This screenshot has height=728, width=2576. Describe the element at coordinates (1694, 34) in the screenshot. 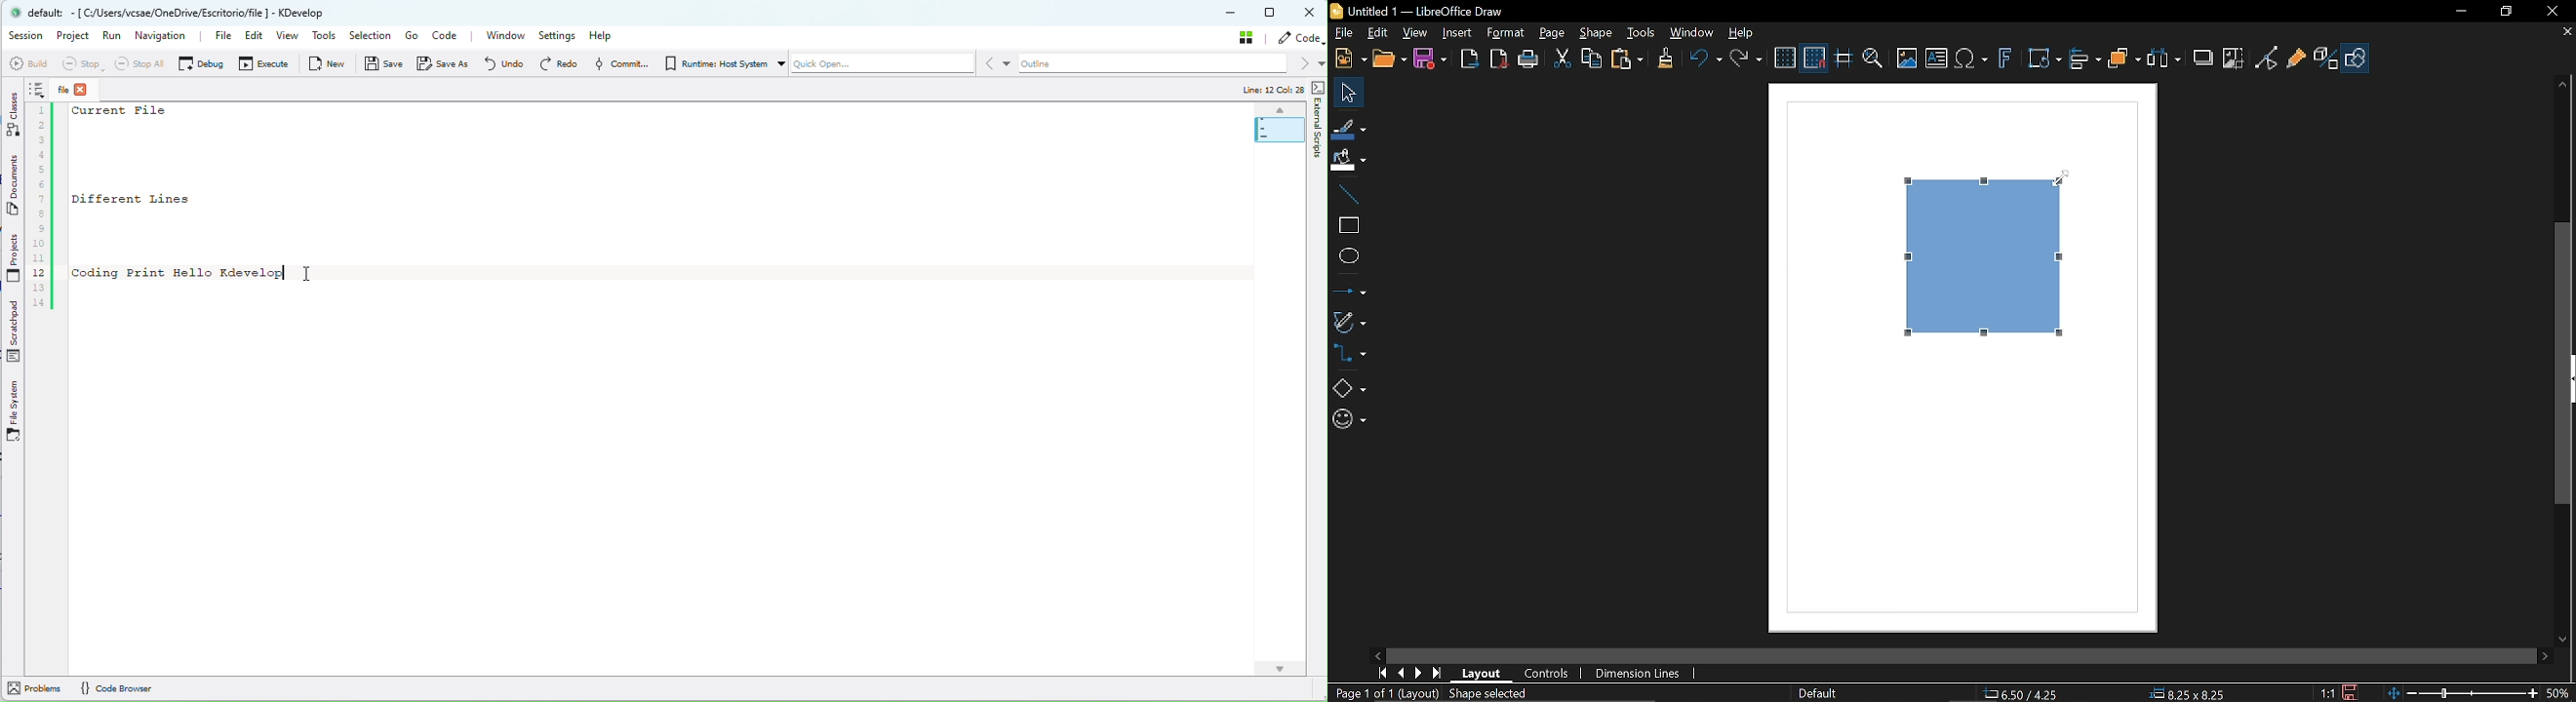

I see `Window` at that location.